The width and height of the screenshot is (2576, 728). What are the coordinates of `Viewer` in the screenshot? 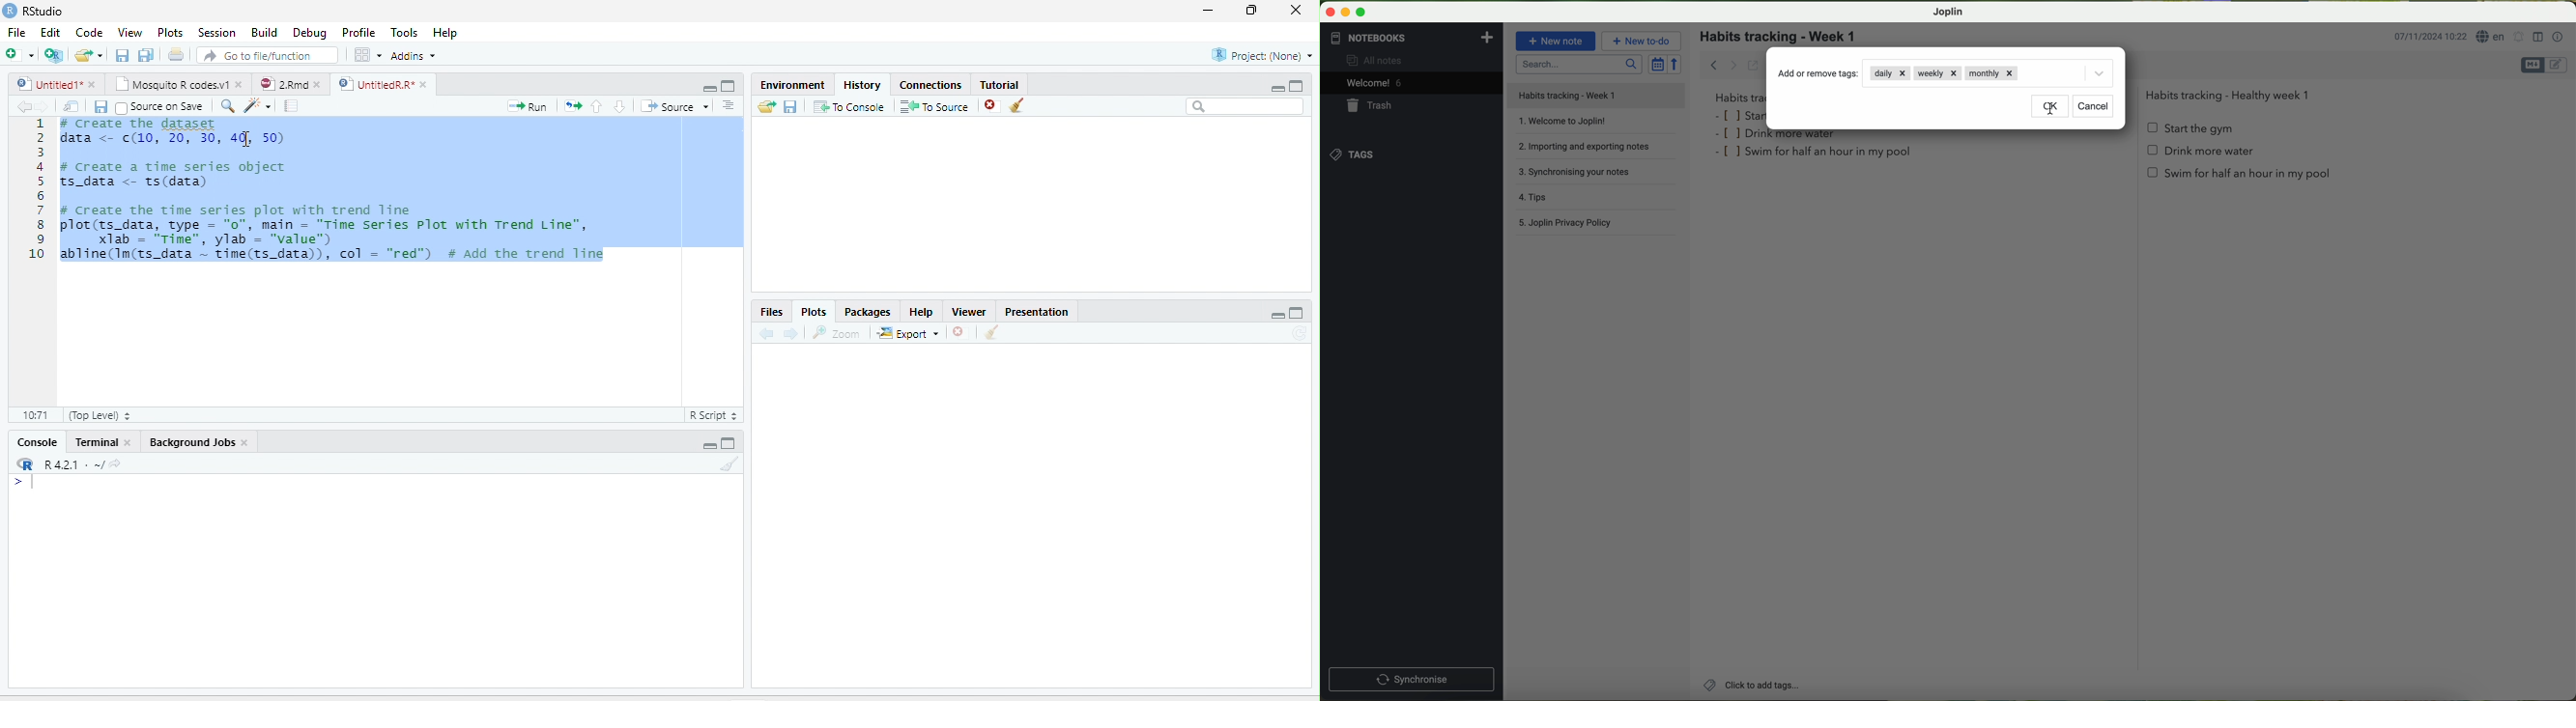 It's located at (969, 311).